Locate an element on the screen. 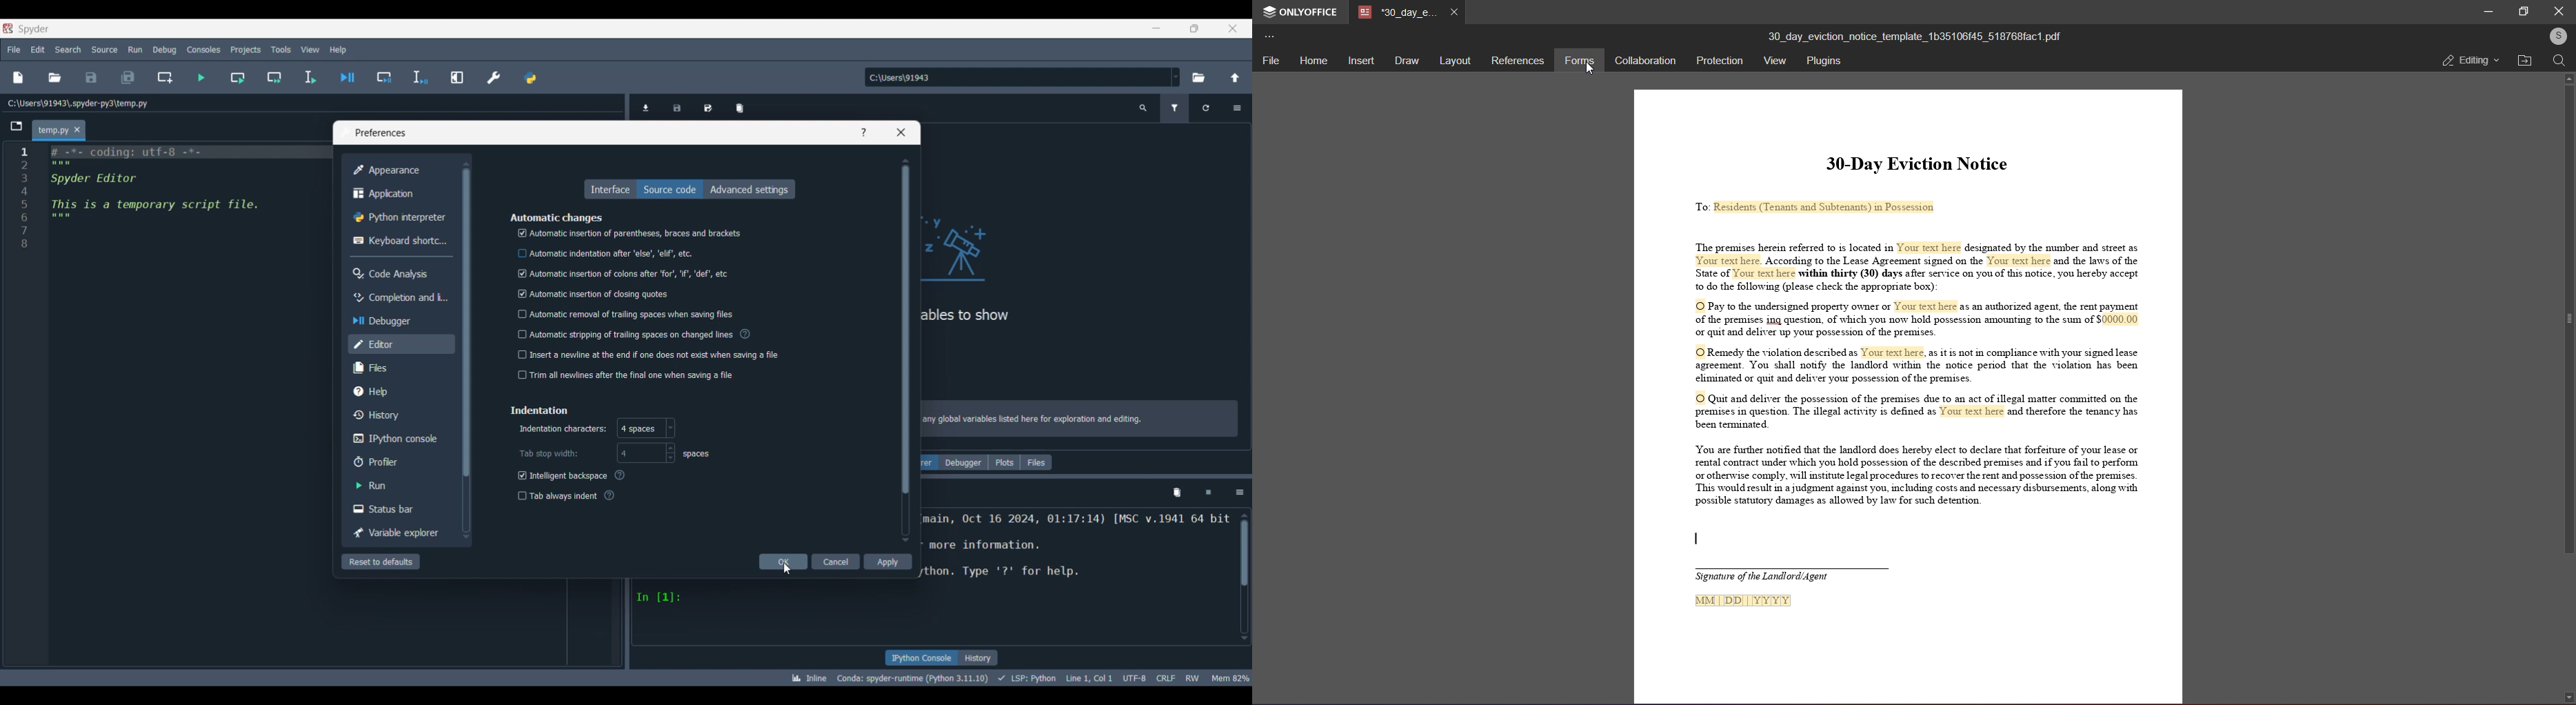  Close interface is located at coordinates (1233, 28).